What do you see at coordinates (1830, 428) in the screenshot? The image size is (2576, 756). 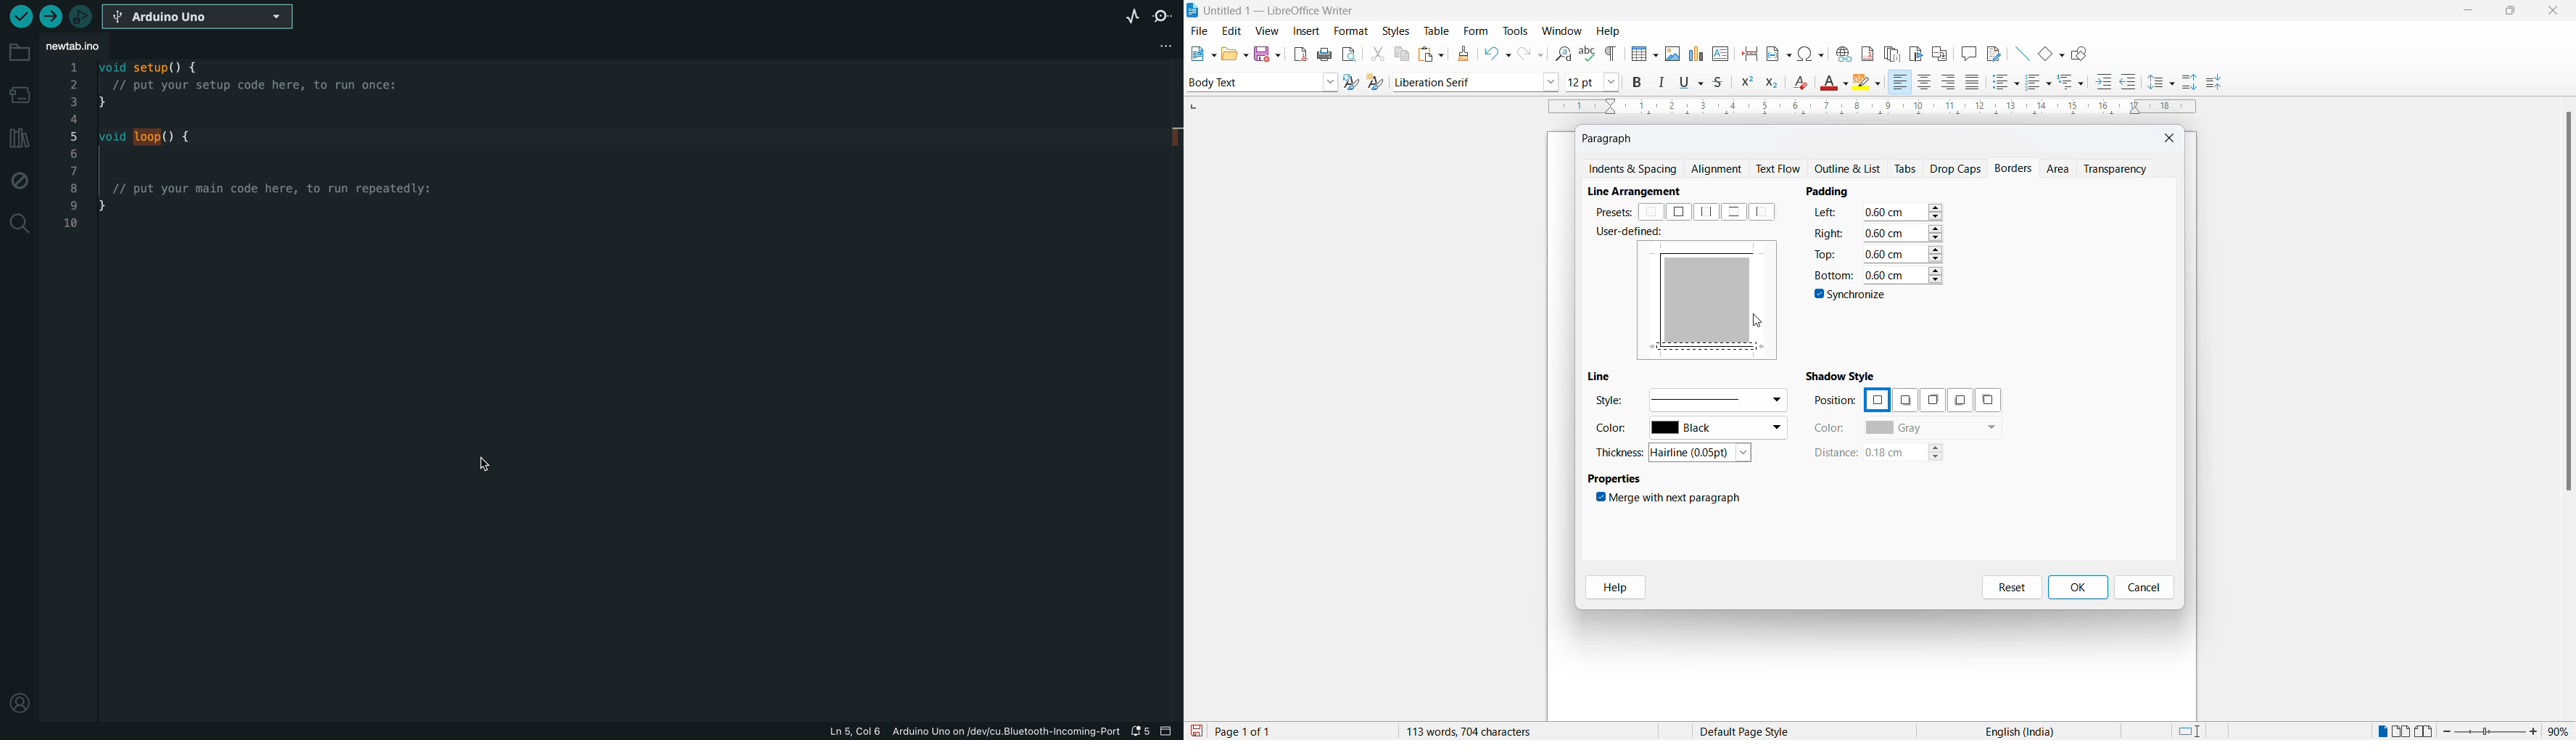 I see `color` at bounding box center [1830, 428].